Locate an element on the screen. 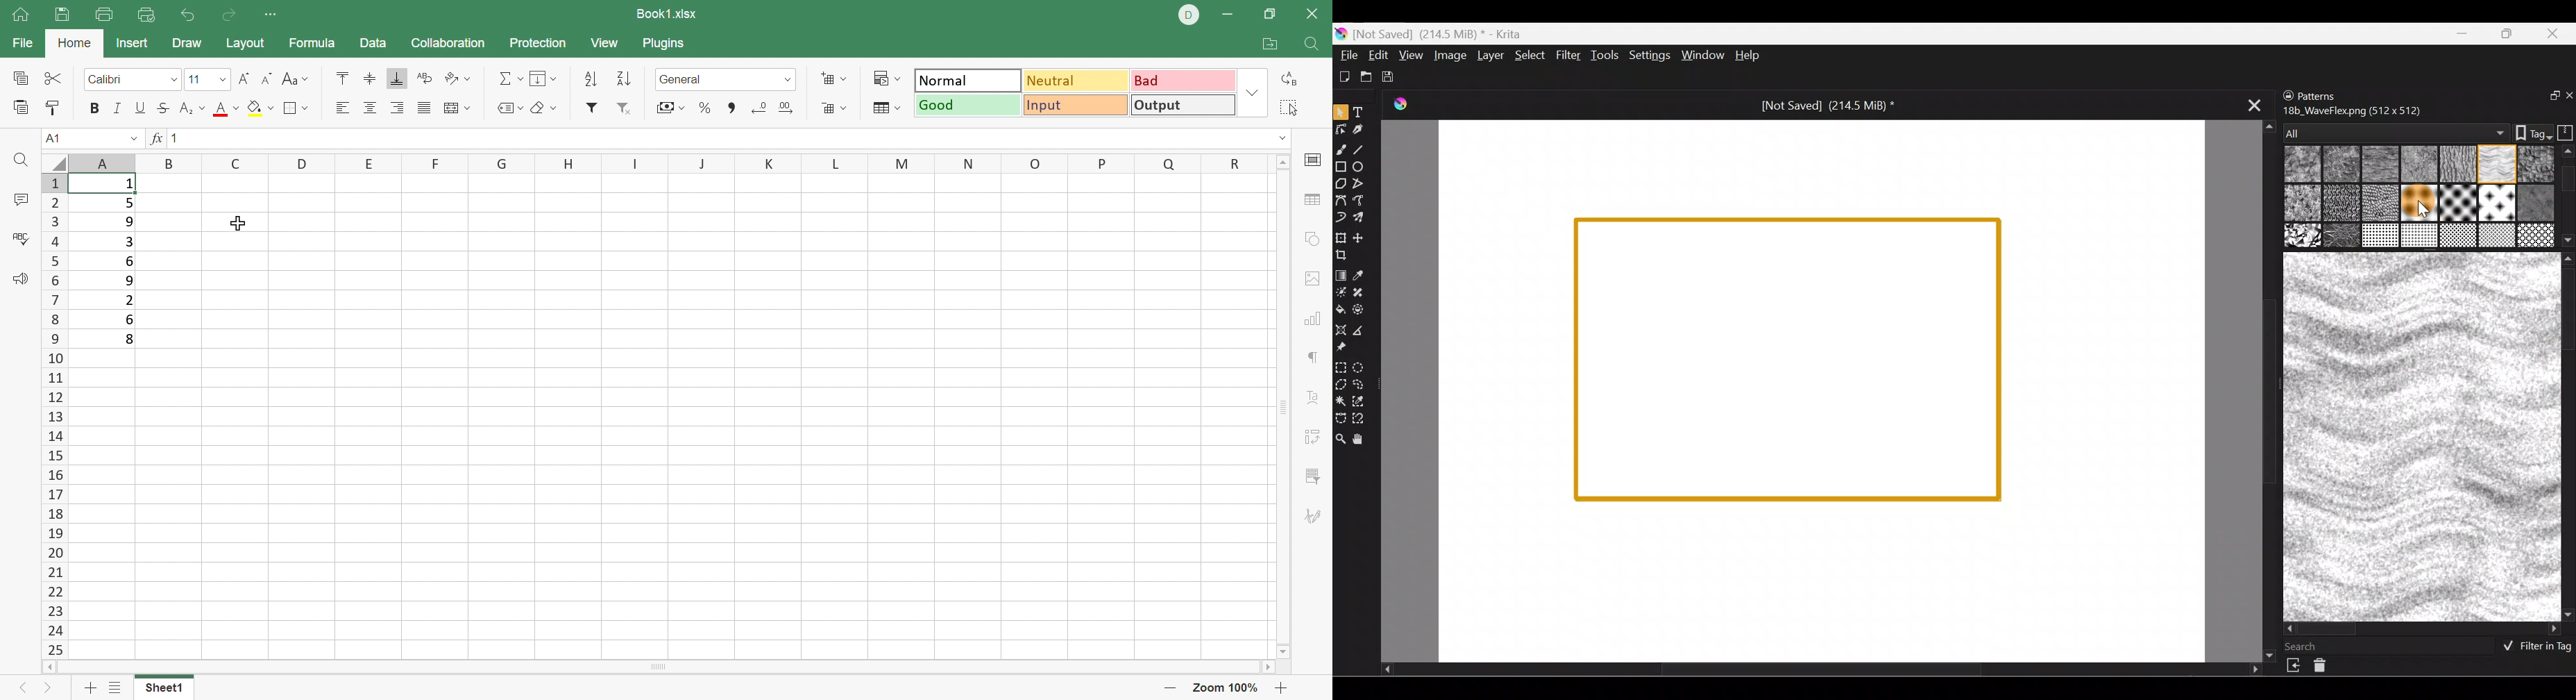 This screenshot has height=700, width=2576. Patterns is located at coordinates (2327, 95).